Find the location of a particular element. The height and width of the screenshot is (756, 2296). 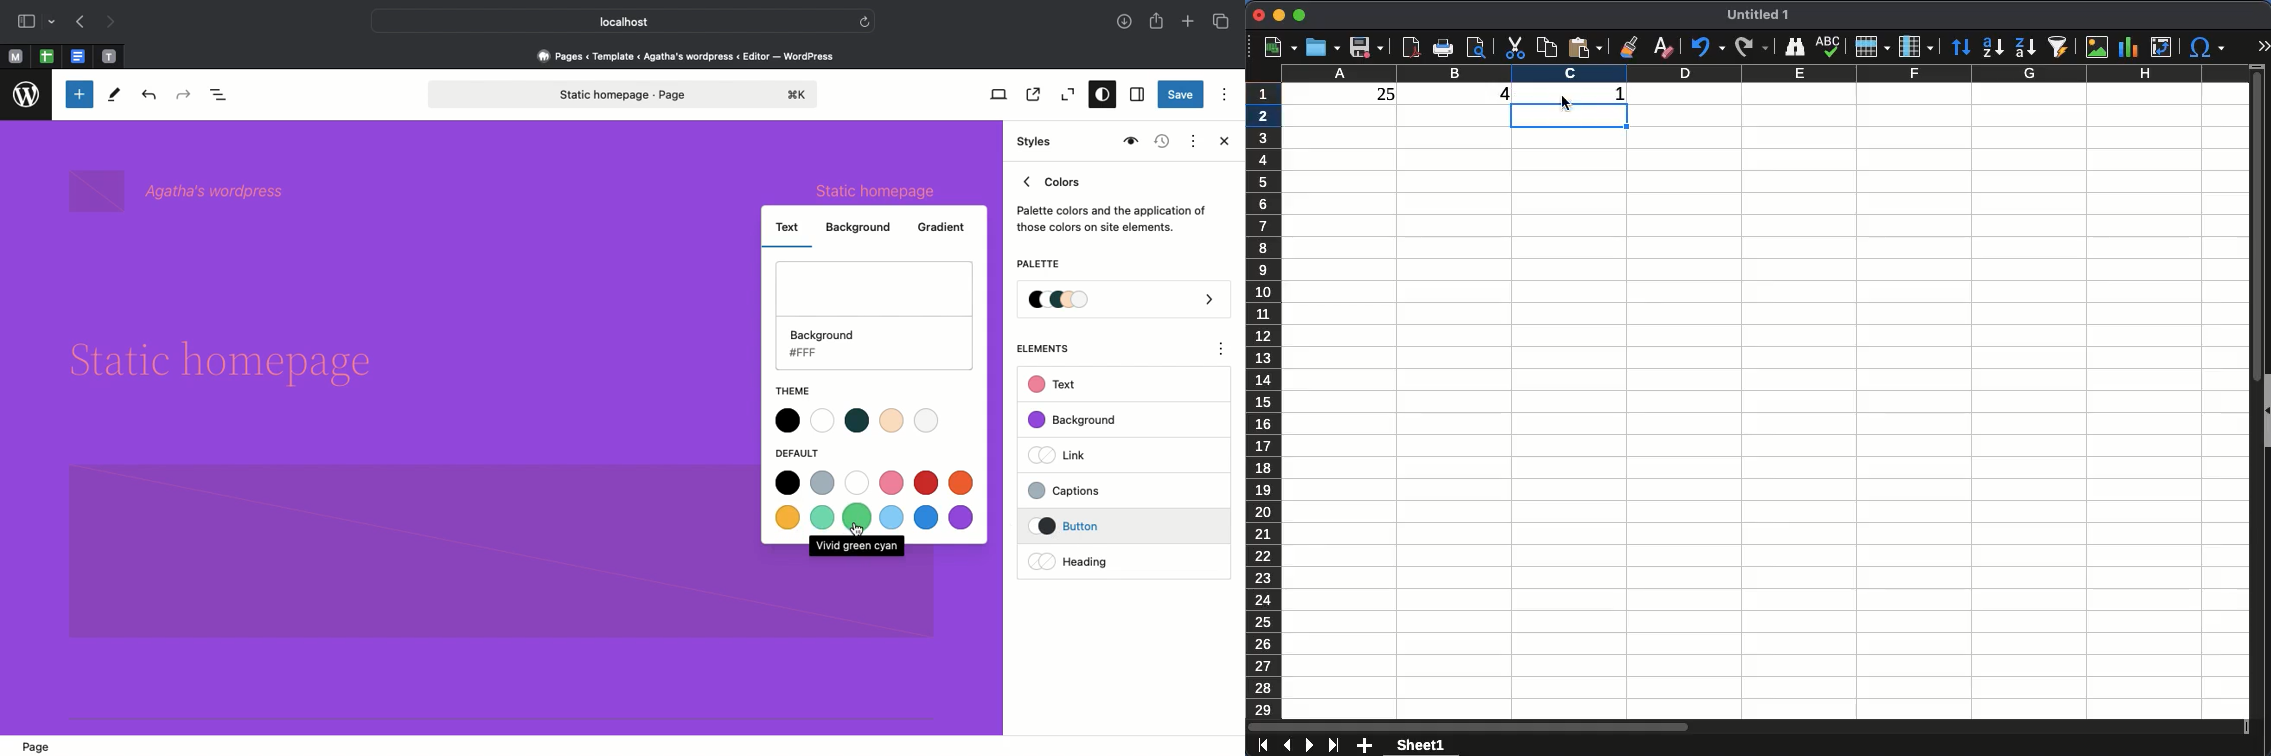

pivot table is located at coordinates (2162, 47).